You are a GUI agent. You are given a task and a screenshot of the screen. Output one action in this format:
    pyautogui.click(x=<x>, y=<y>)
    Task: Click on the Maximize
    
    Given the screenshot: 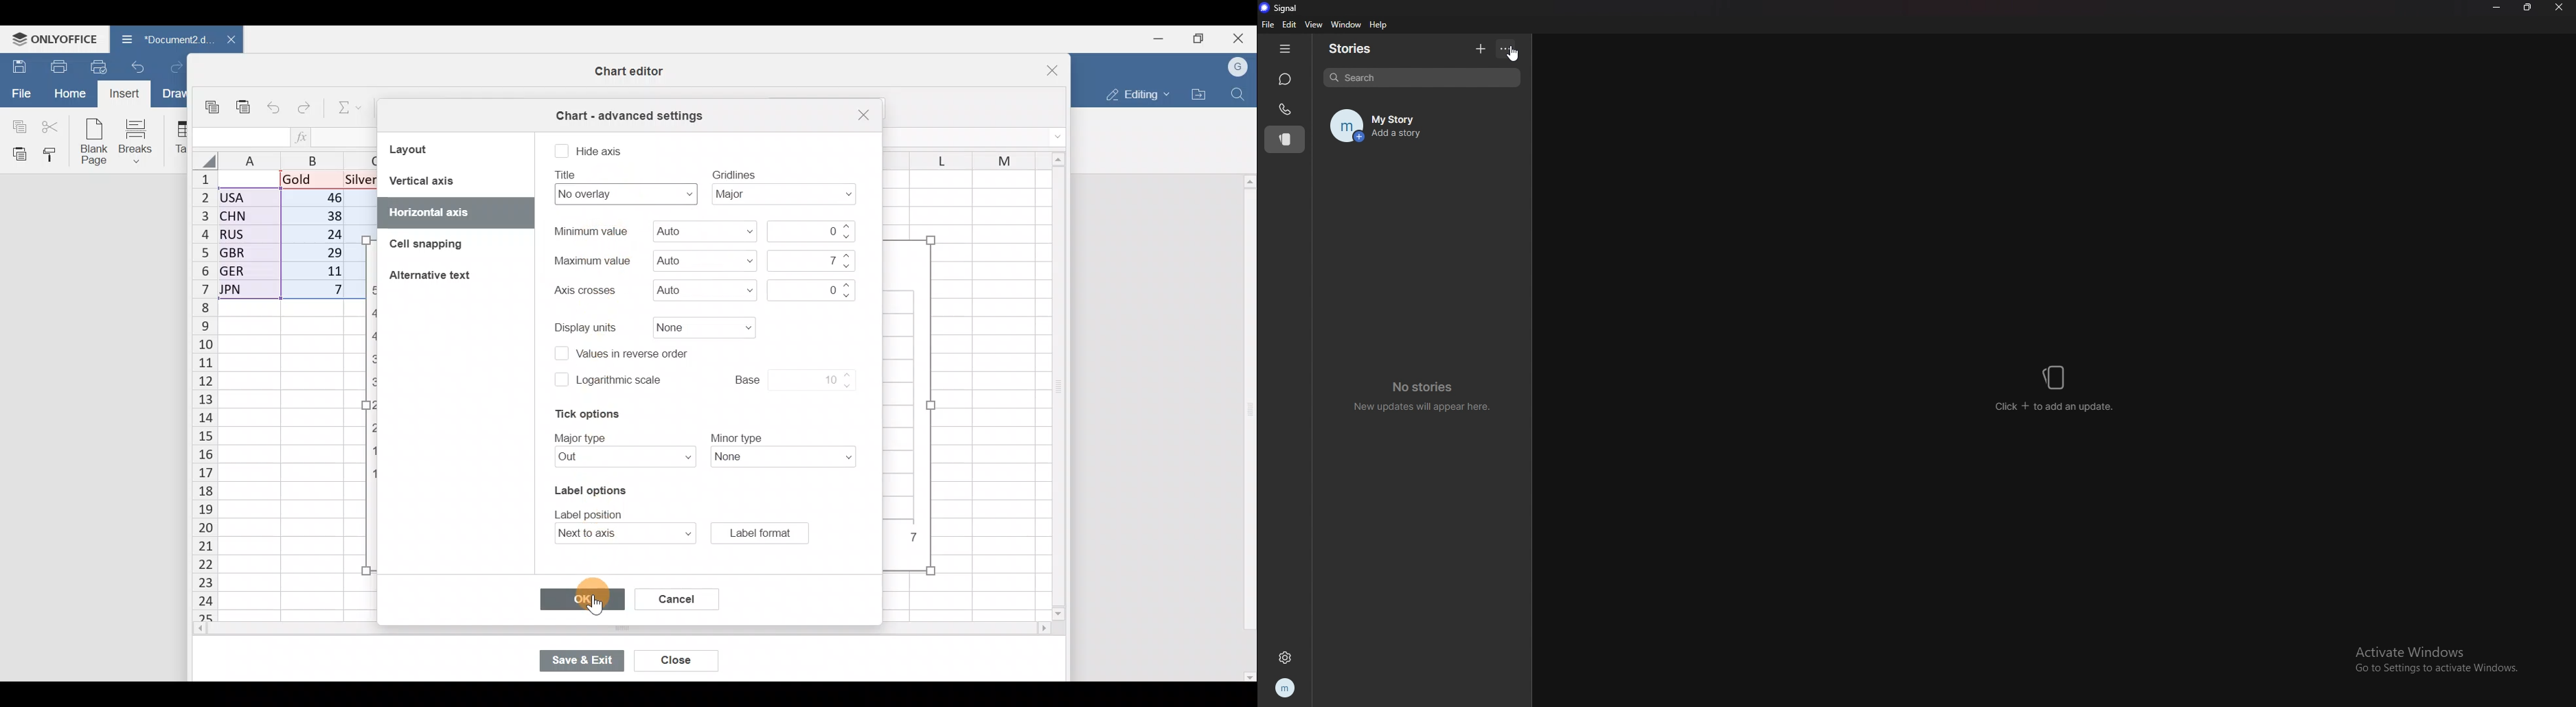 What is the action you would take?
    pyautogui.click(x=1198, y=39)
    